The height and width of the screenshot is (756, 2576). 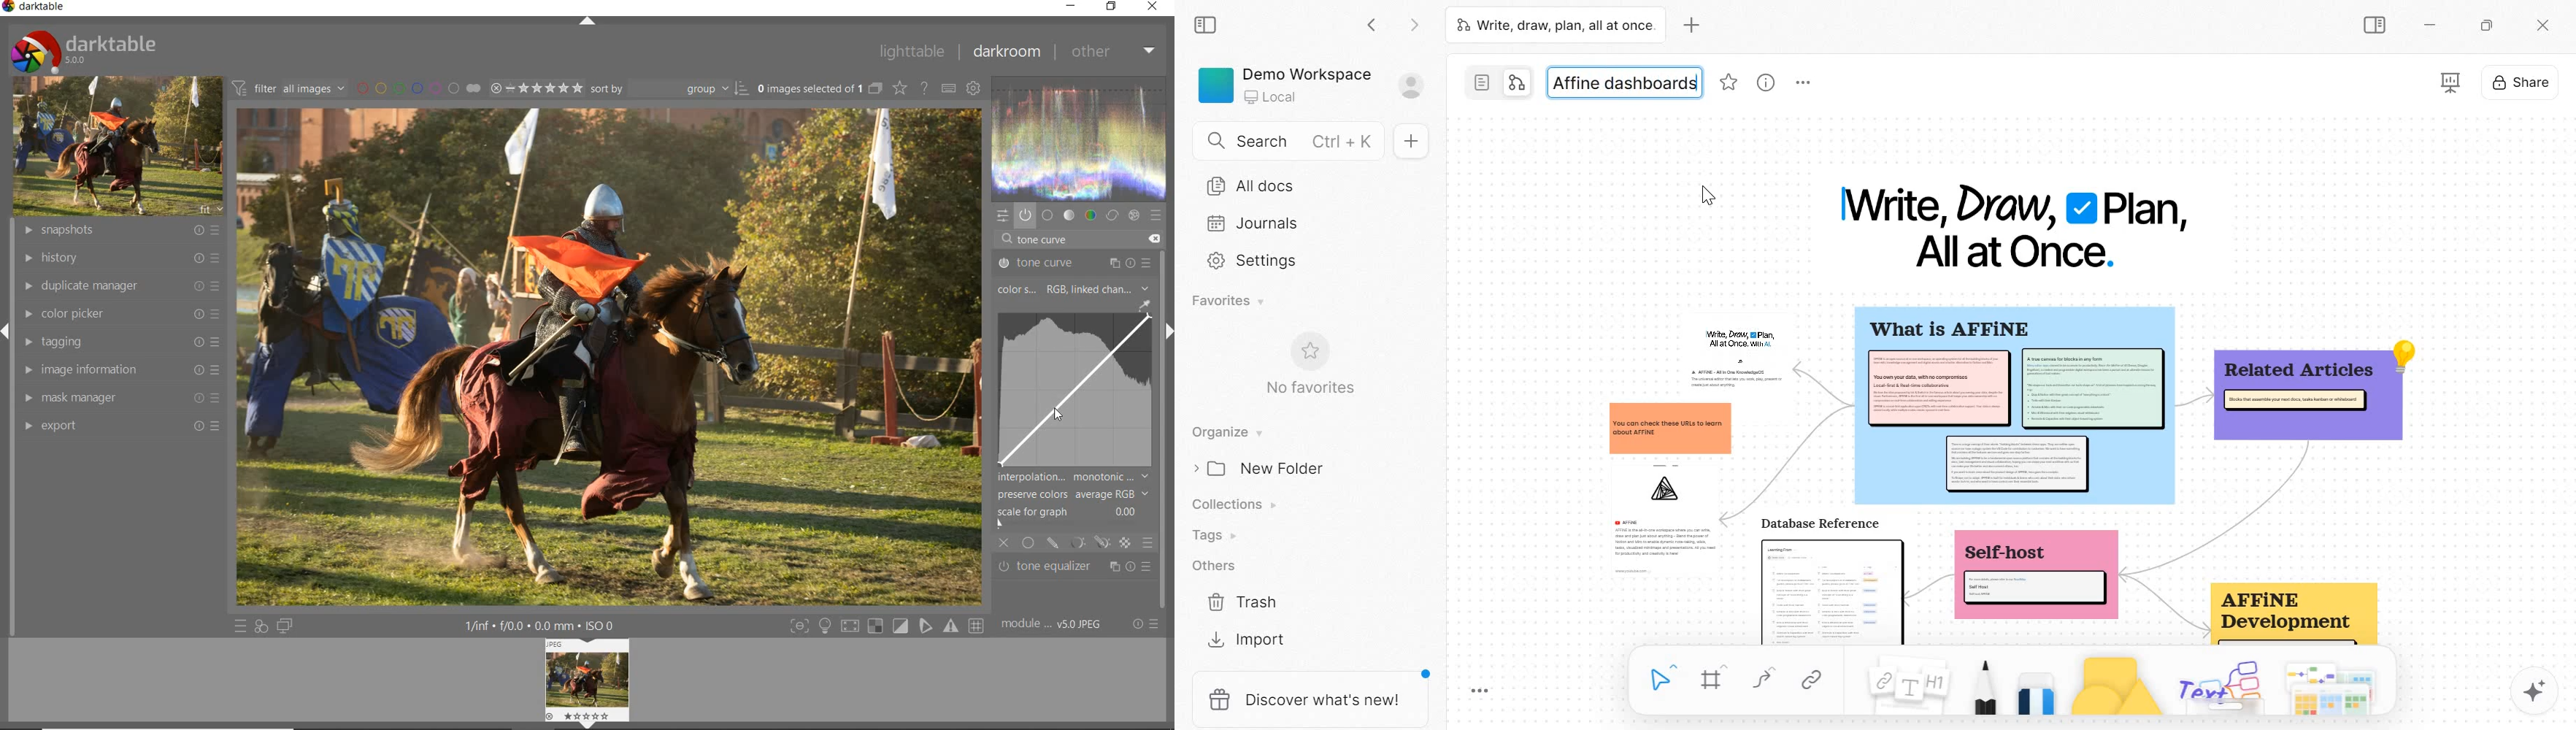 What do you see at coordinates (2534, 693) in the screenshot?
I see `magic tool` at bounding box center [2534, 693].